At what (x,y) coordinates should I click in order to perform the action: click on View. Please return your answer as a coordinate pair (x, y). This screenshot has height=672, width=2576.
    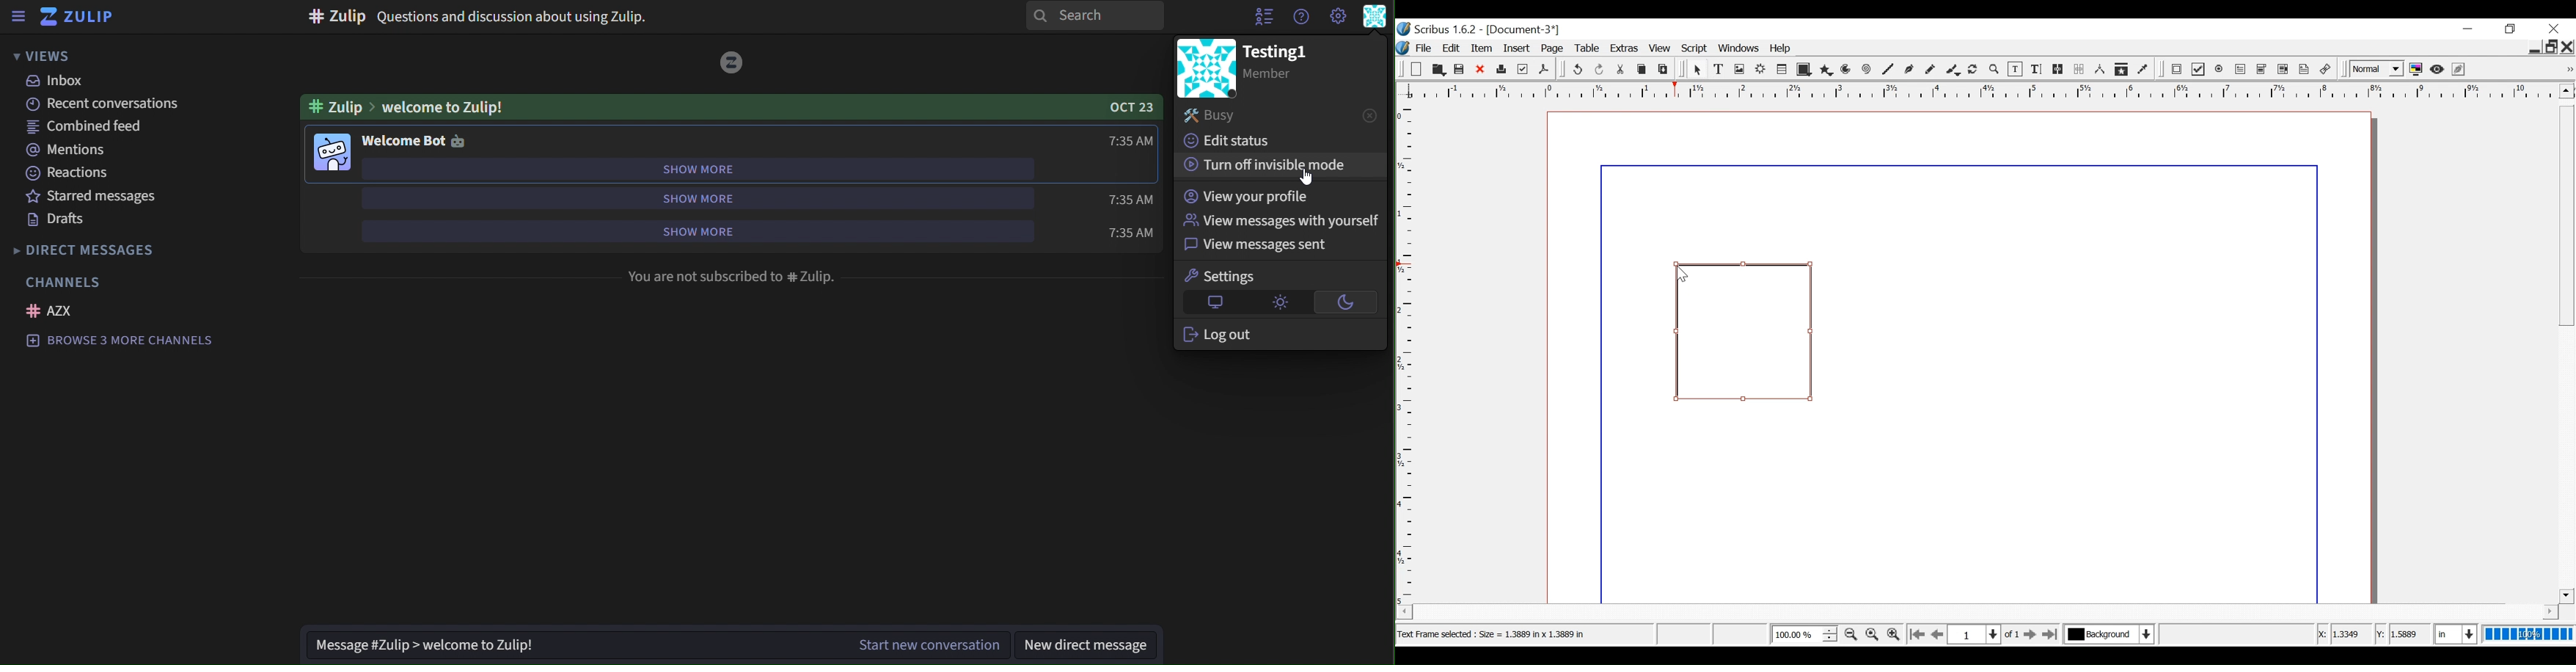
    Looking at the image, I should click on (1660, 48).